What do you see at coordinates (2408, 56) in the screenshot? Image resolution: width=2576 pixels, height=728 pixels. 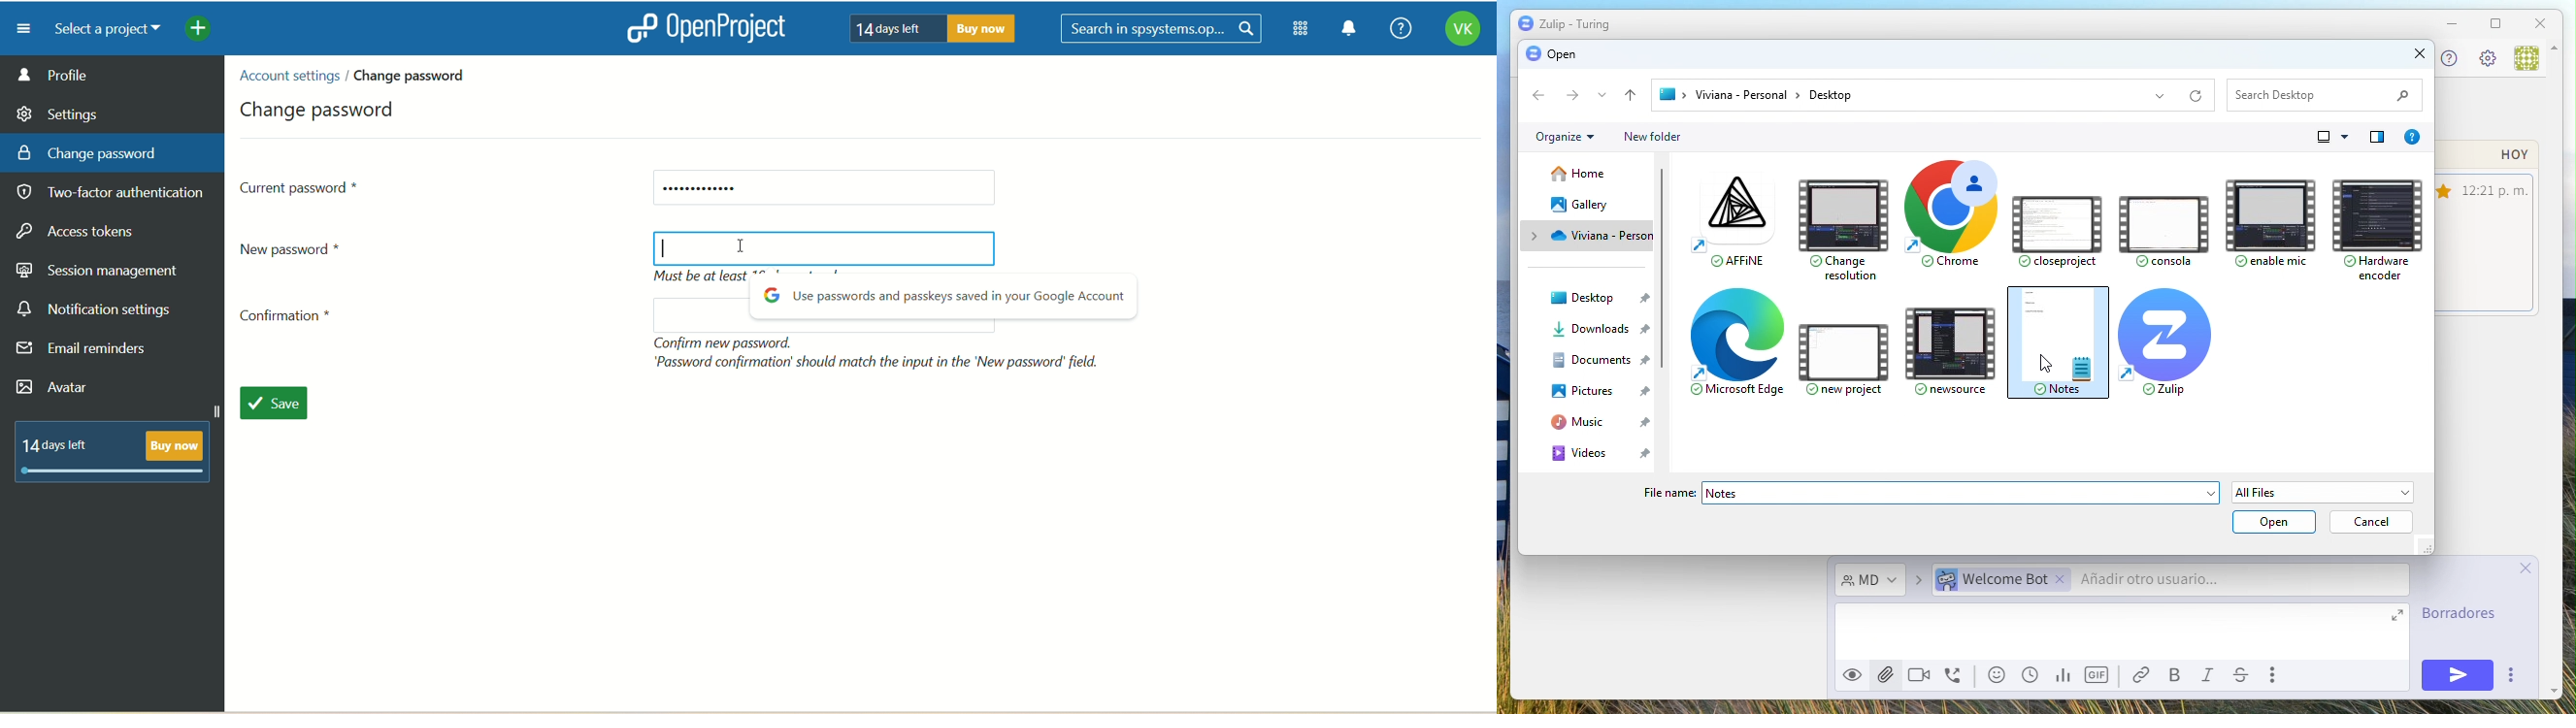 I see `close` at bounding box center [2408, 56].